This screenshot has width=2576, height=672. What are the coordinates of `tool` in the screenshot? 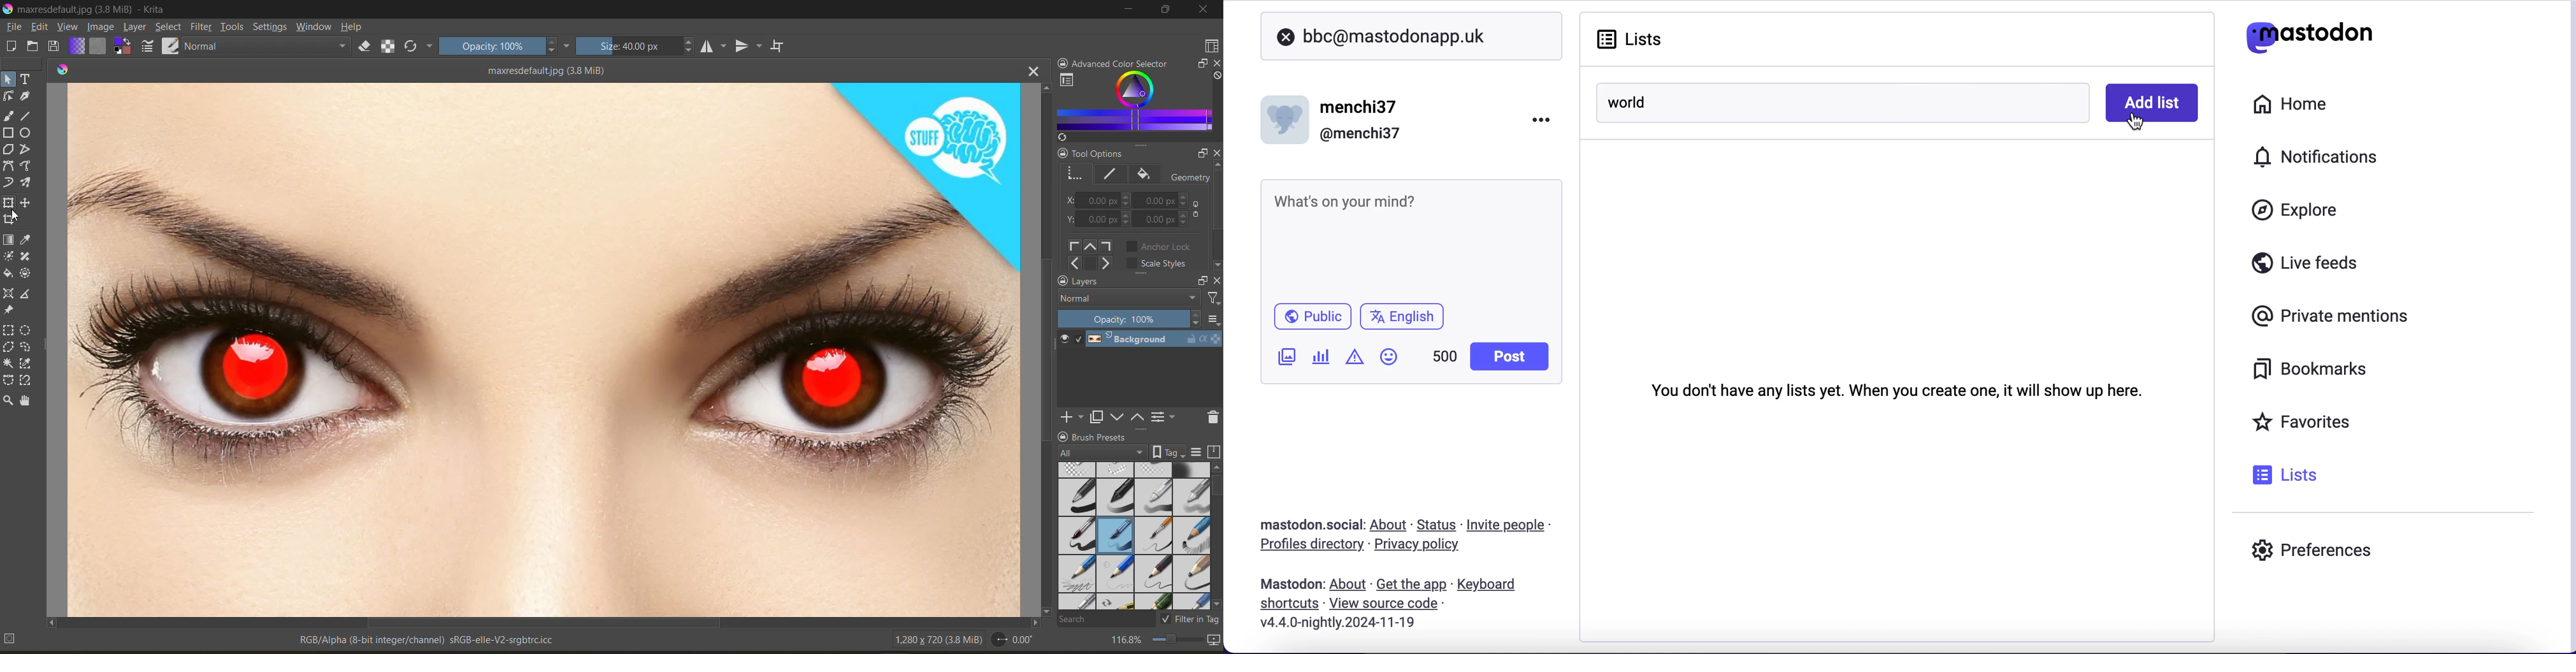 It's located at (27, 381).